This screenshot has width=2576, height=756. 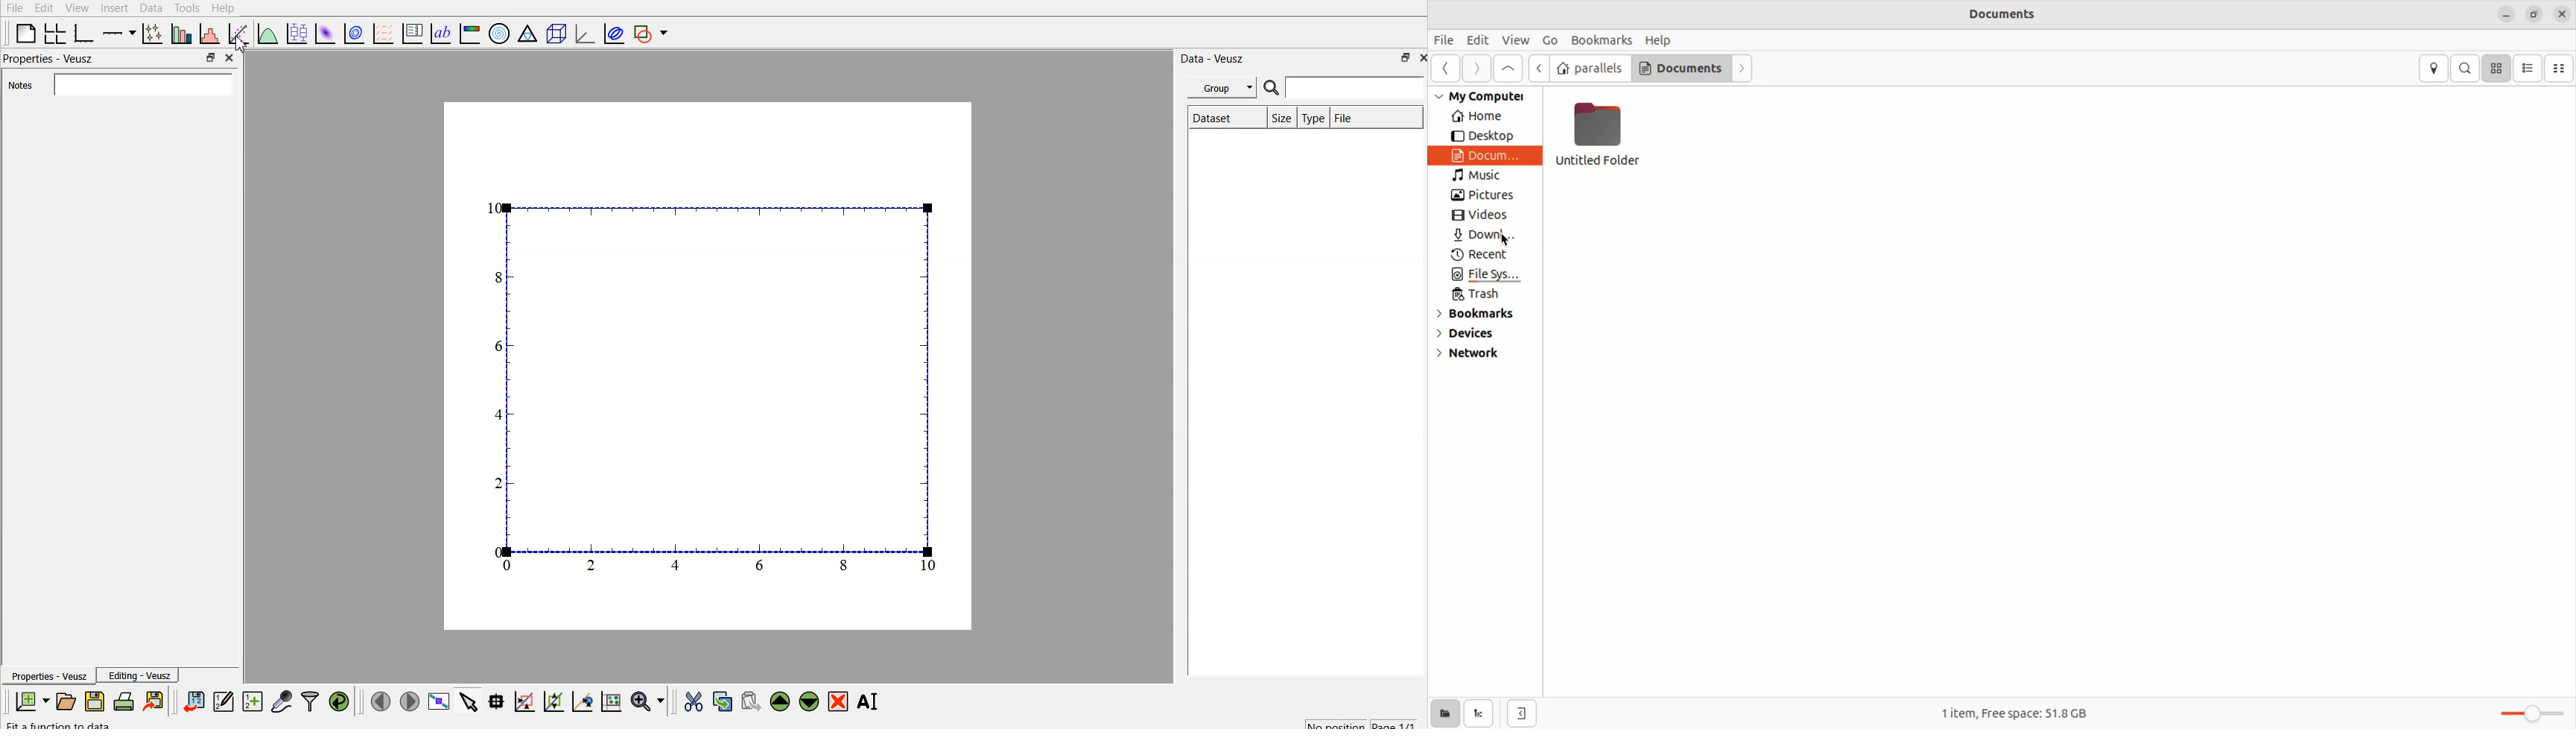 I want to click on Editing - Veusz, so click(x=144, y=675).